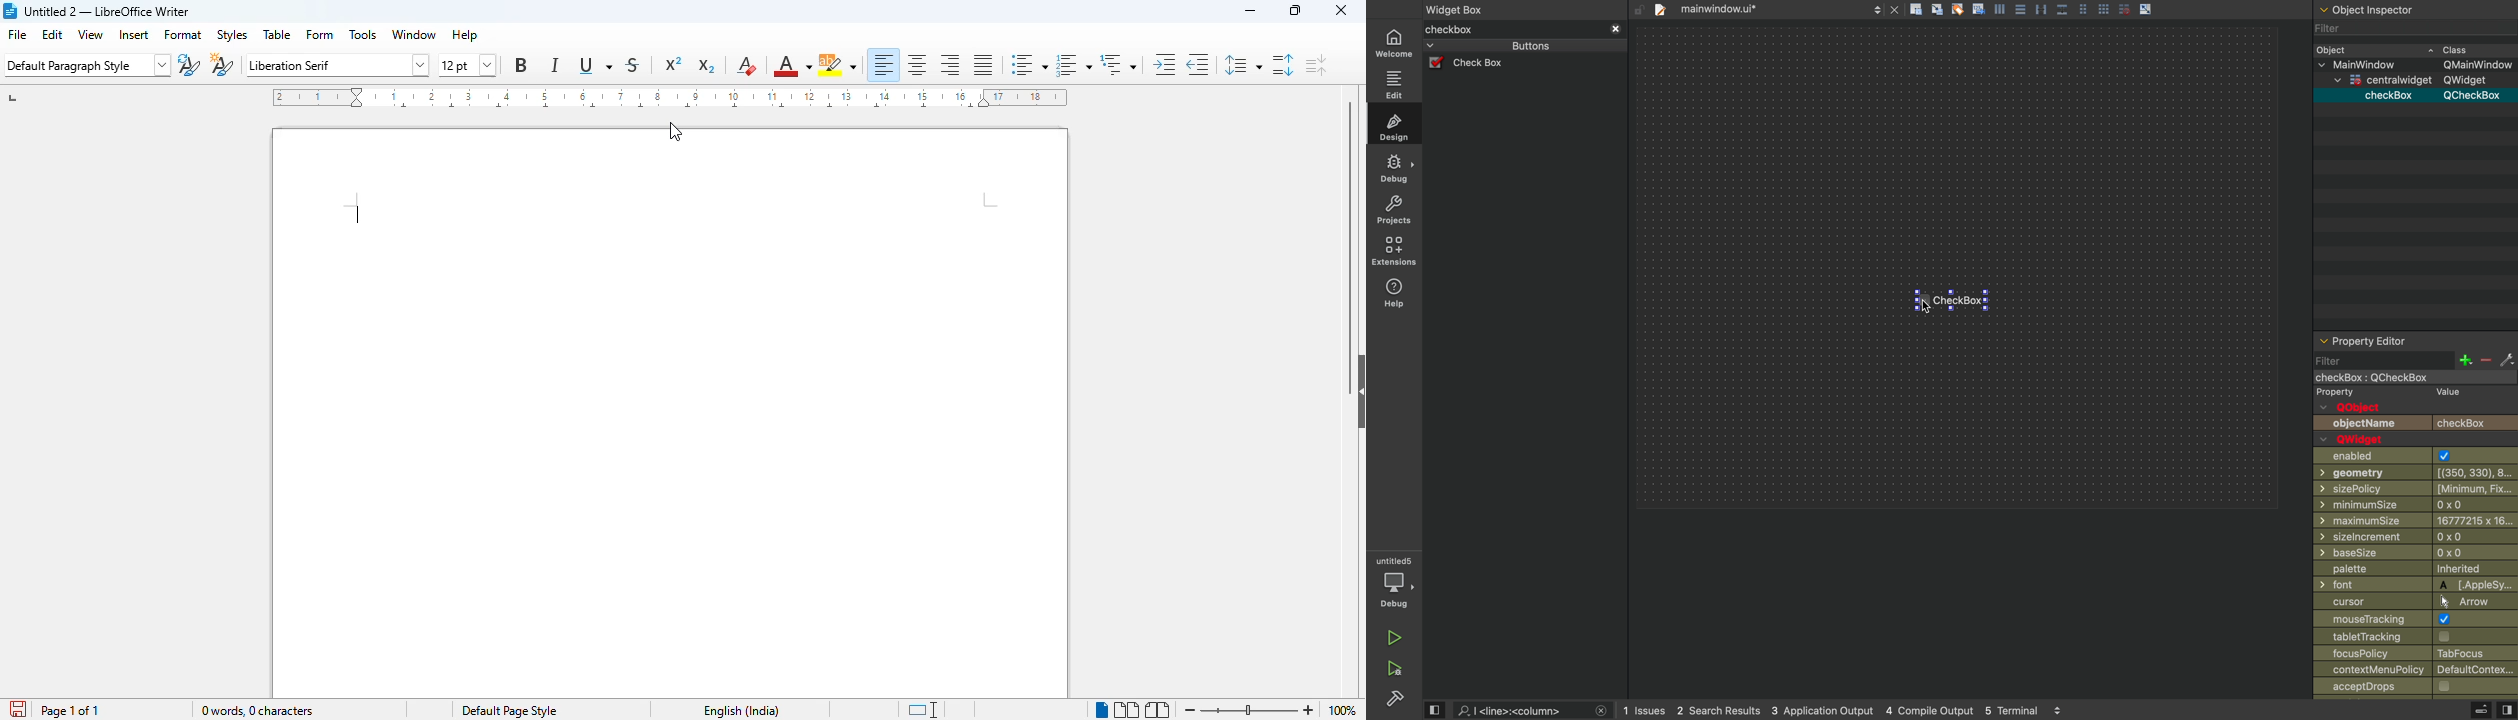 This screenshot has height=728, width=2520. What do you see at coordinates (1197, 65) in the screenshot?
I see `decrease indent` at bounding box center [1197, 65].